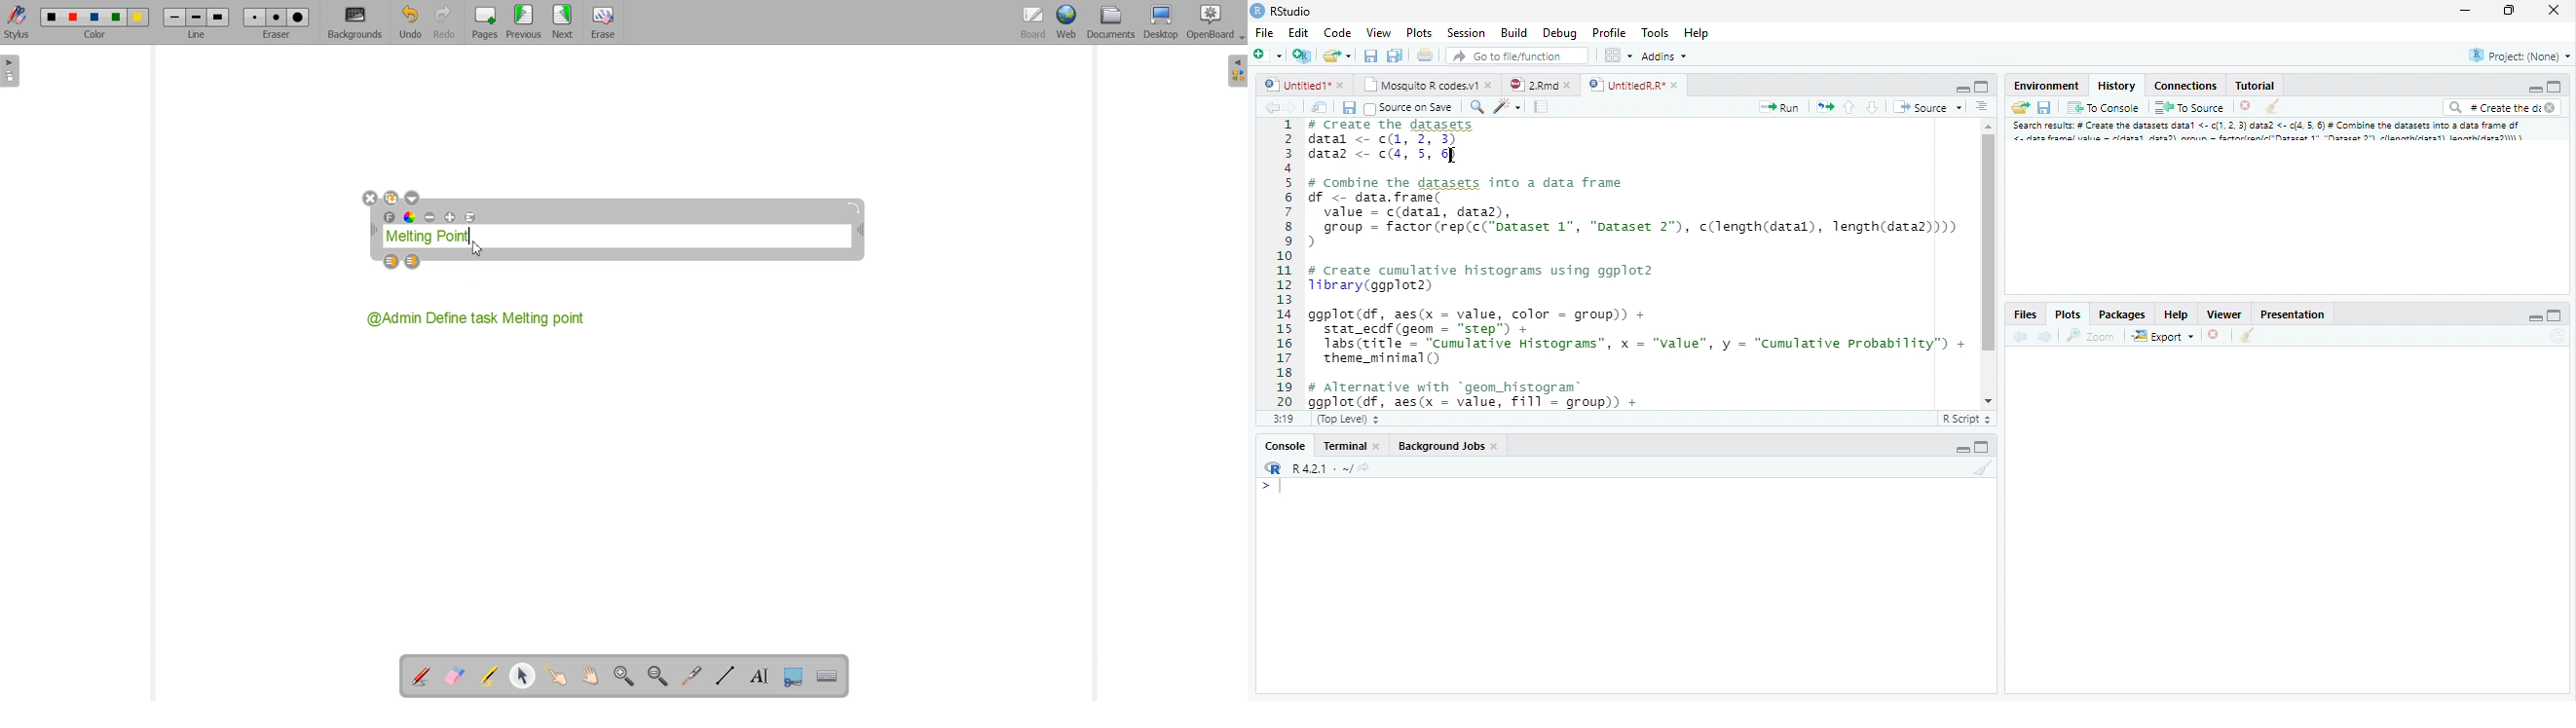 The width and height of the screenshot is (2576, 728). I want to click on Maximize, so click(2557, 314).